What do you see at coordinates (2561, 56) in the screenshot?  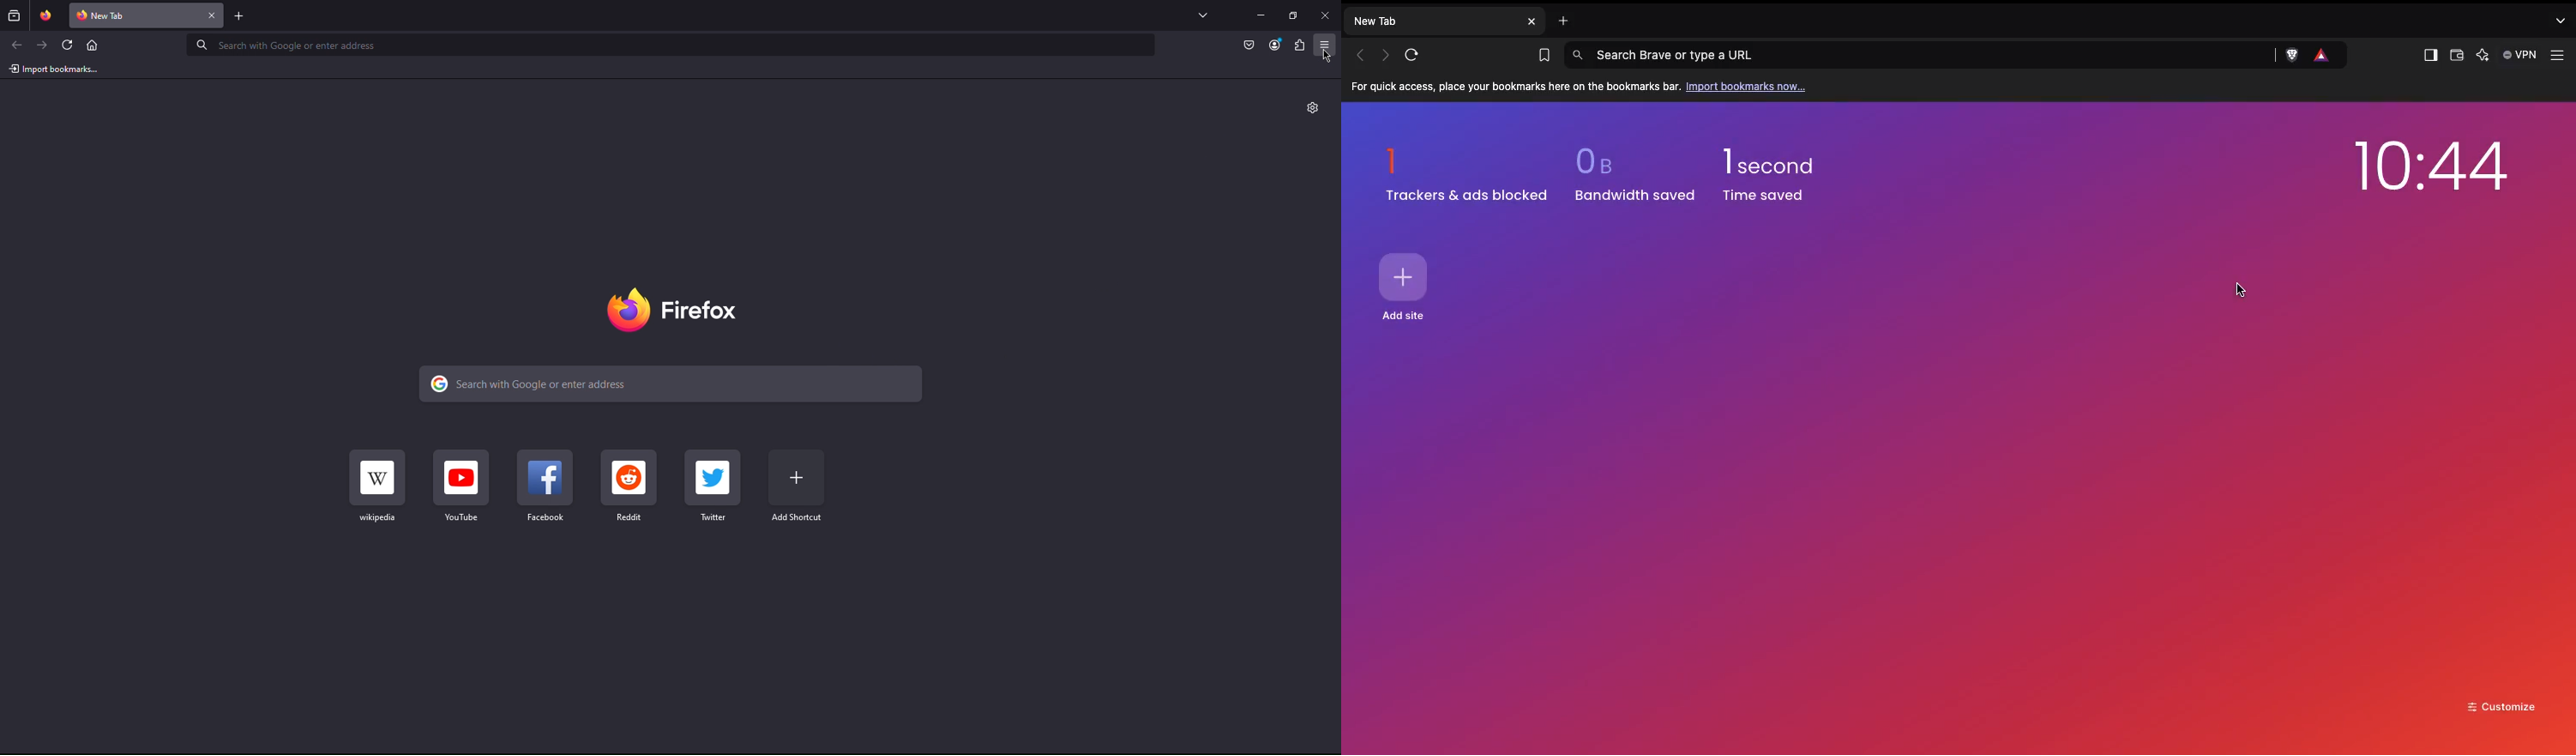 I see `Customize and control Brave` at bounding box center [2561, 56].